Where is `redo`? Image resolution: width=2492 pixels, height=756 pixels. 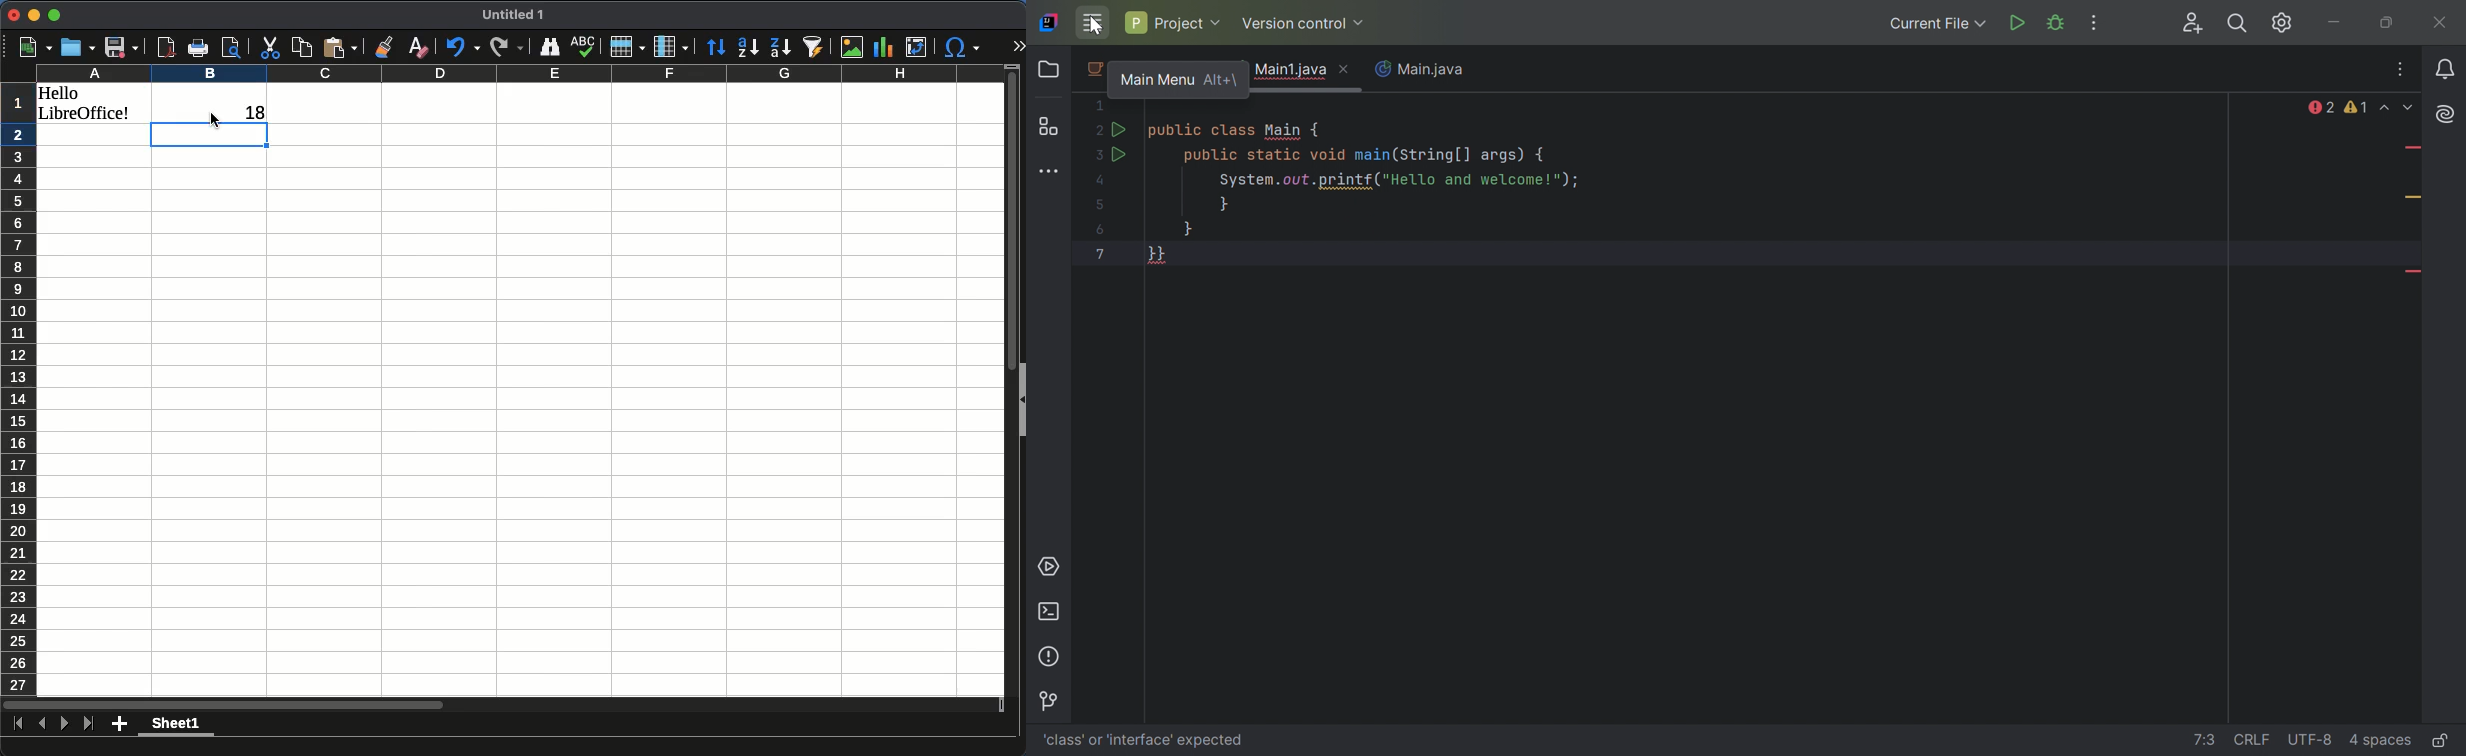 redo is located at coordinates (507, 45).